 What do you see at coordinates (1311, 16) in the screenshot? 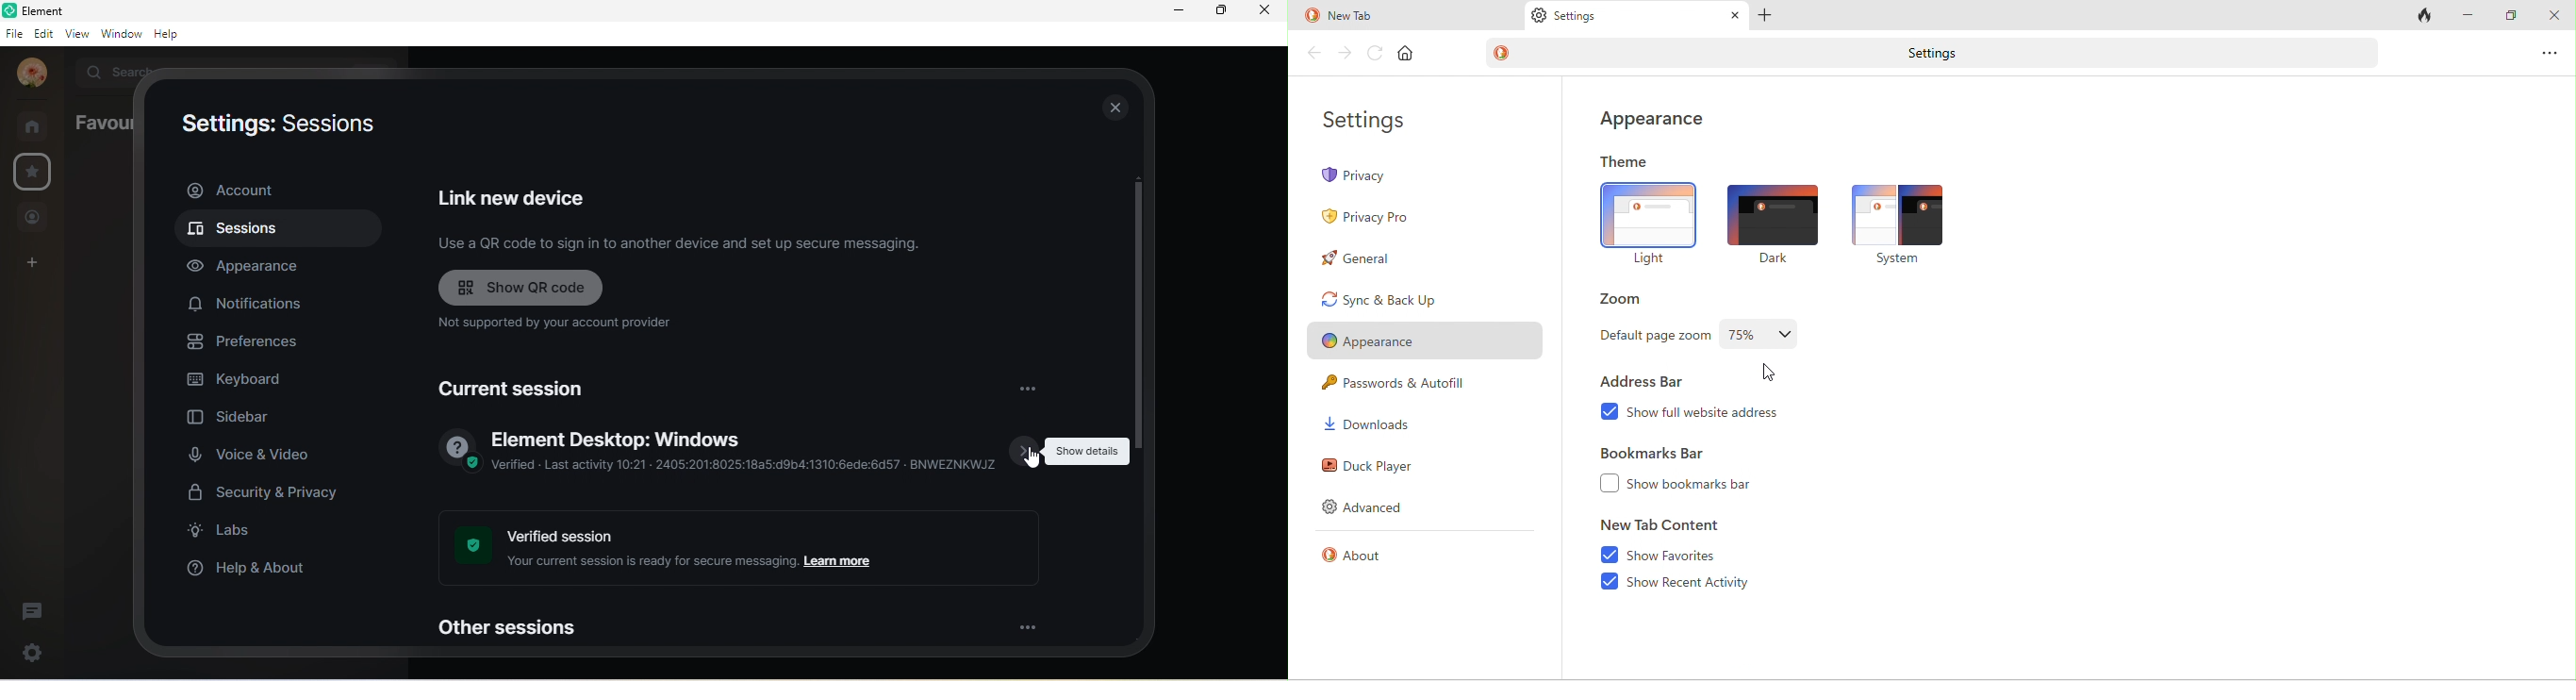
I see `duck duck go` at bounding box center [1311, 16].